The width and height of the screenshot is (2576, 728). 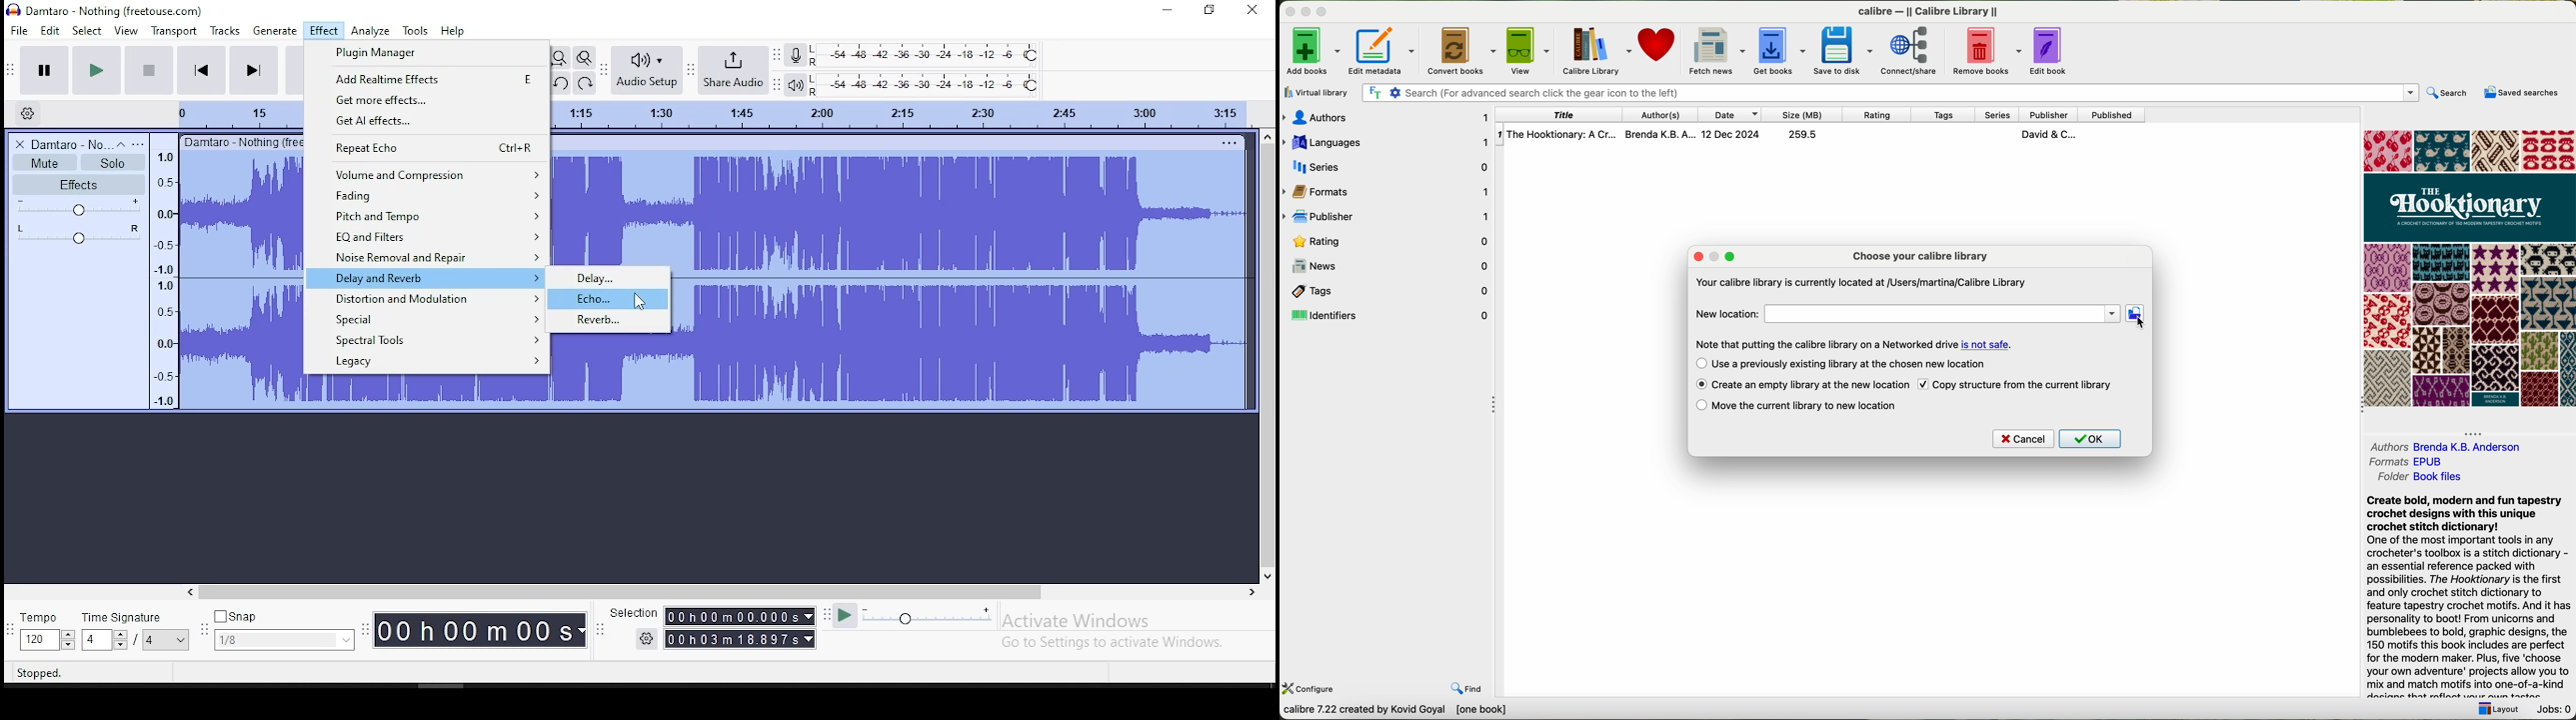 What do you see at coordinates (370, 32) in the screenshot?
I see `analyze` at bounding box center [370, 32].